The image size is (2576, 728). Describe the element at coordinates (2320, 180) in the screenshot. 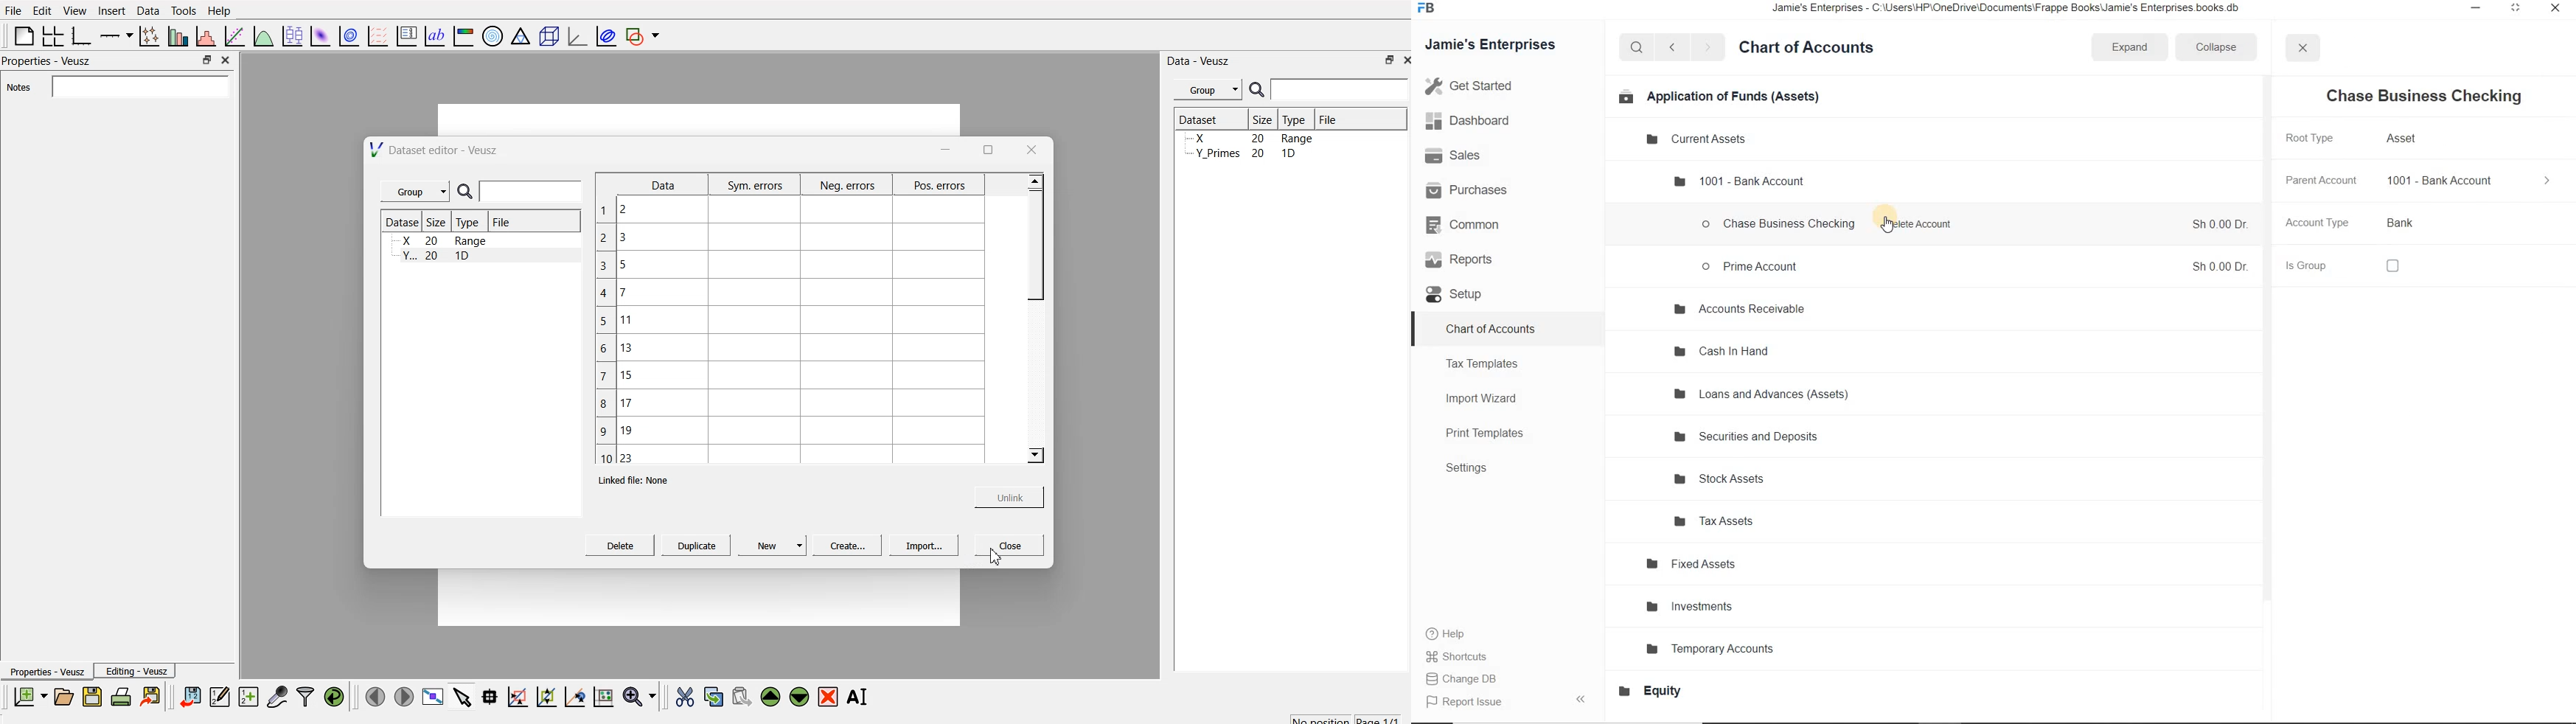

I see `Parent Account` at that location.